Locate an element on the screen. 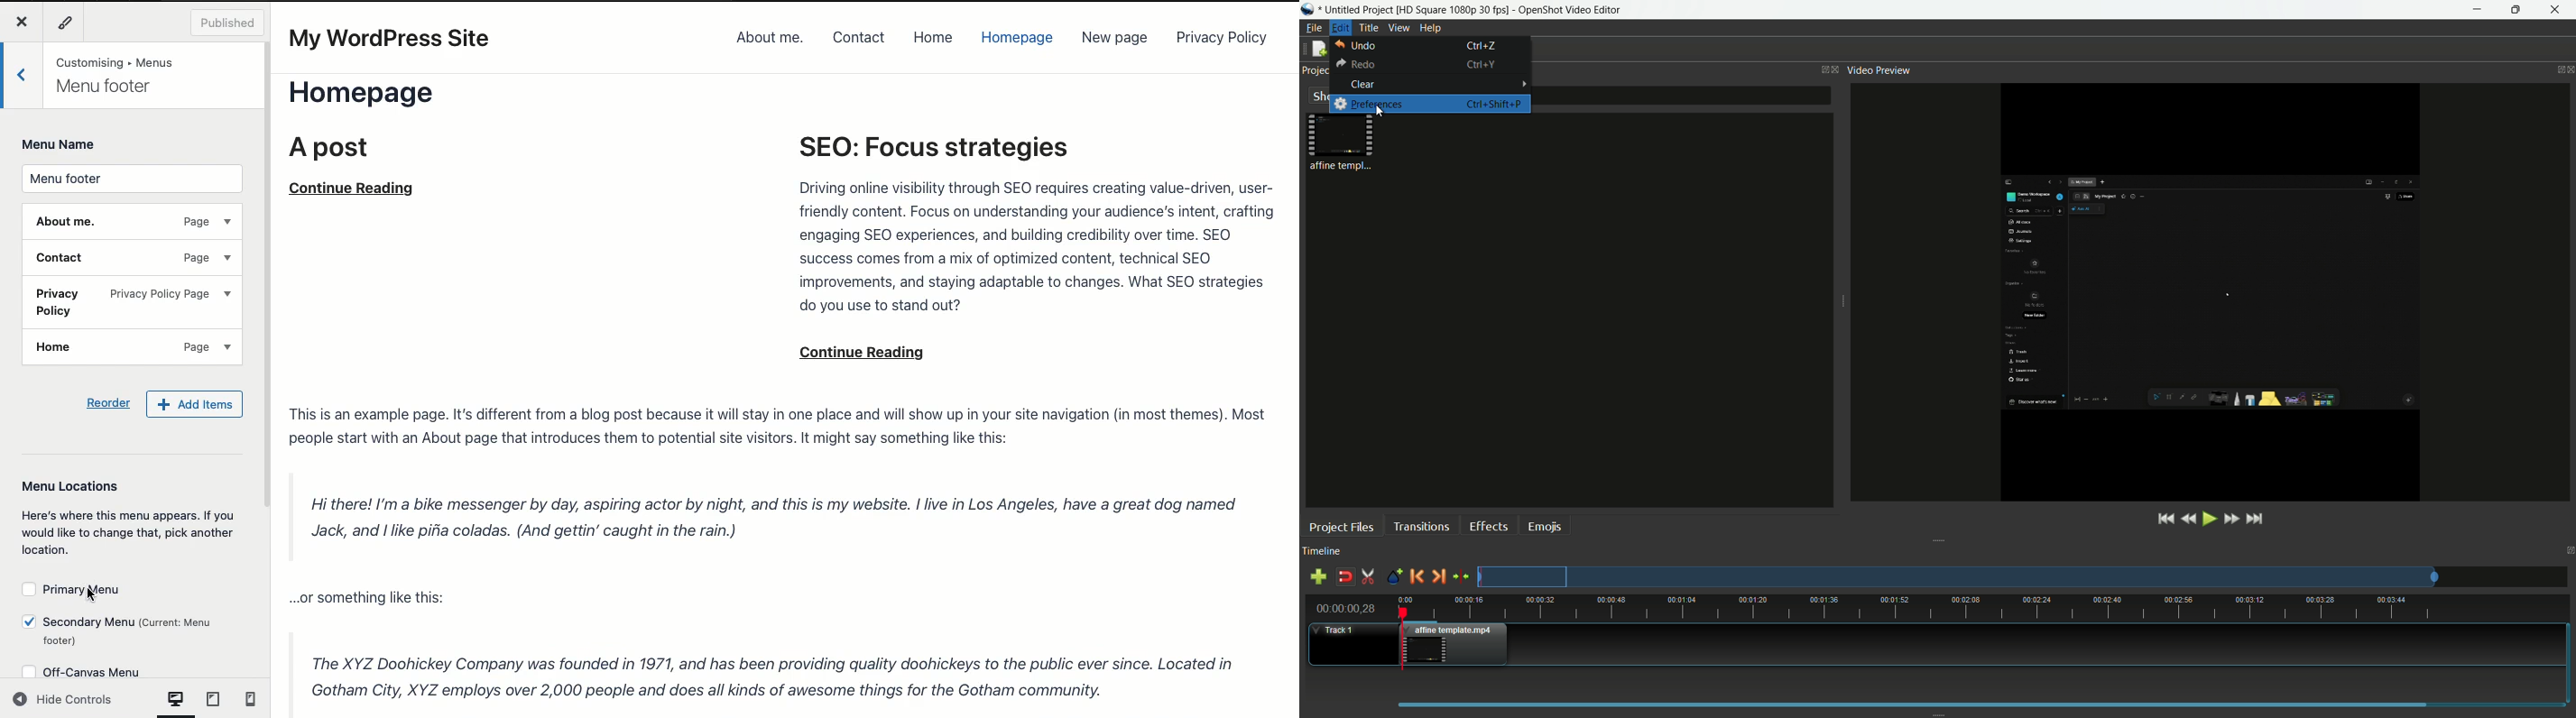 This screenshot has width=2576, height=728. profile is located at coordinates (1454, 9).